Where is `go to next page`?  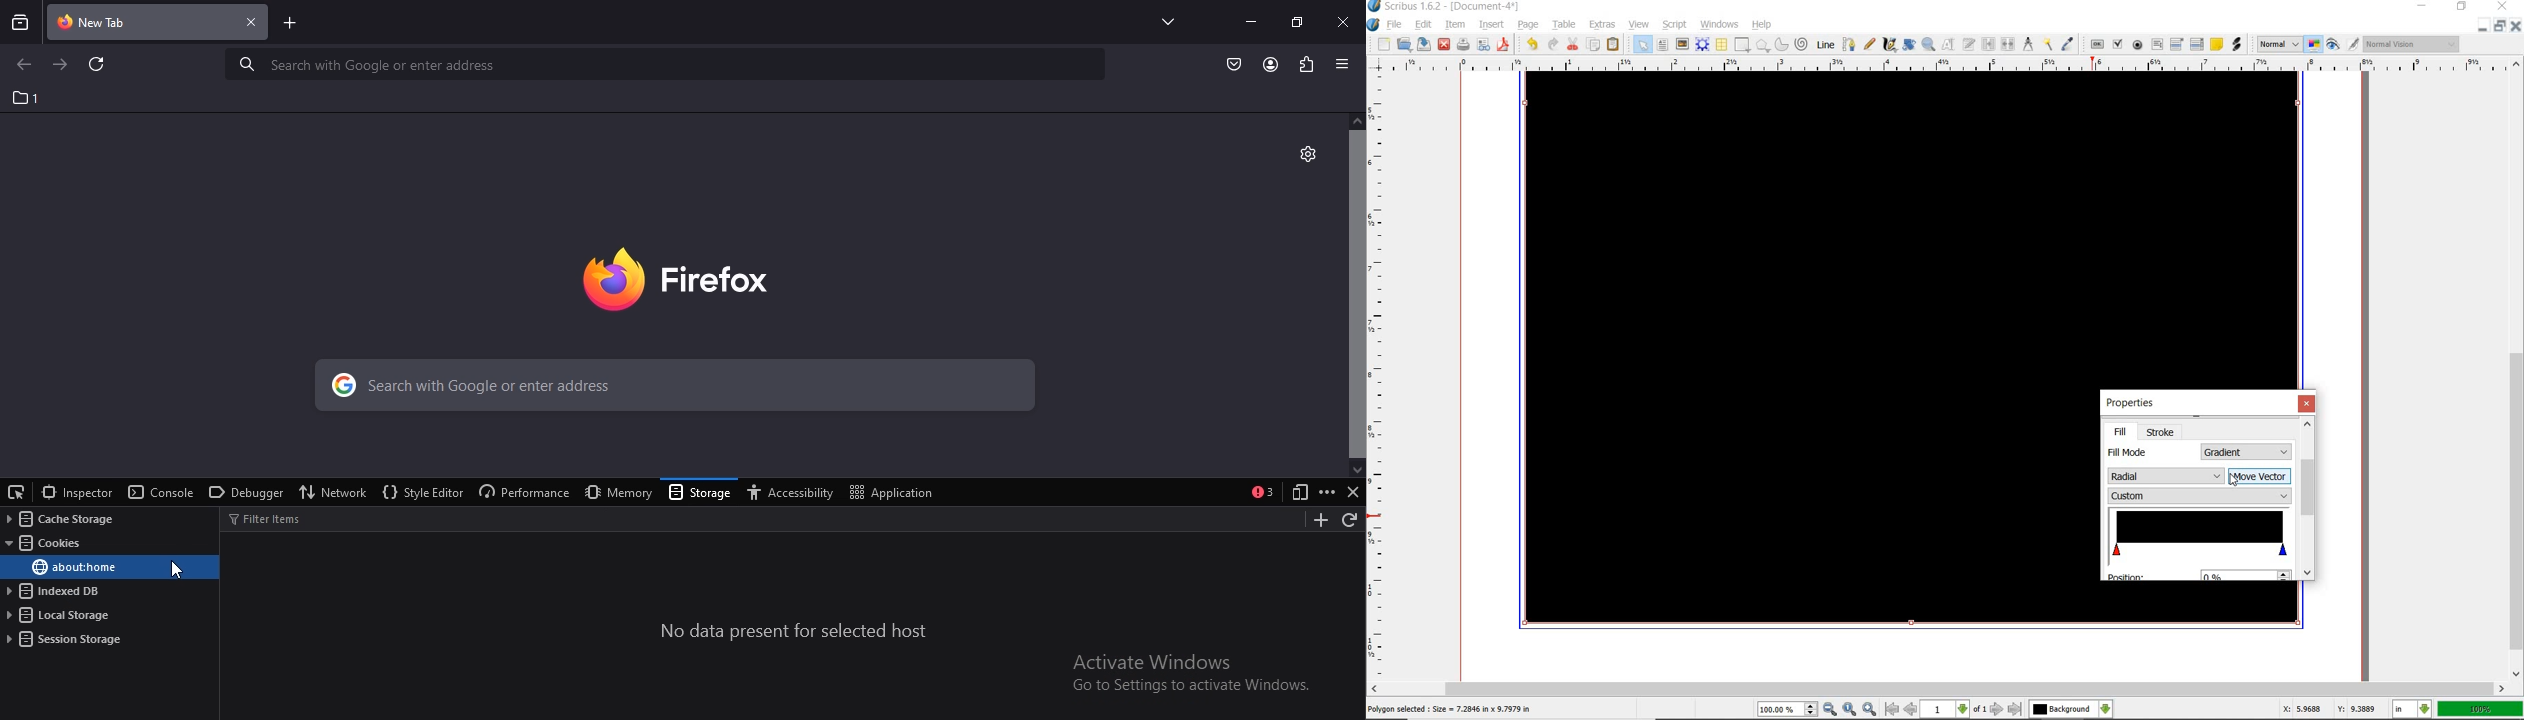 go to next page is located at coordinates (1998, 709).